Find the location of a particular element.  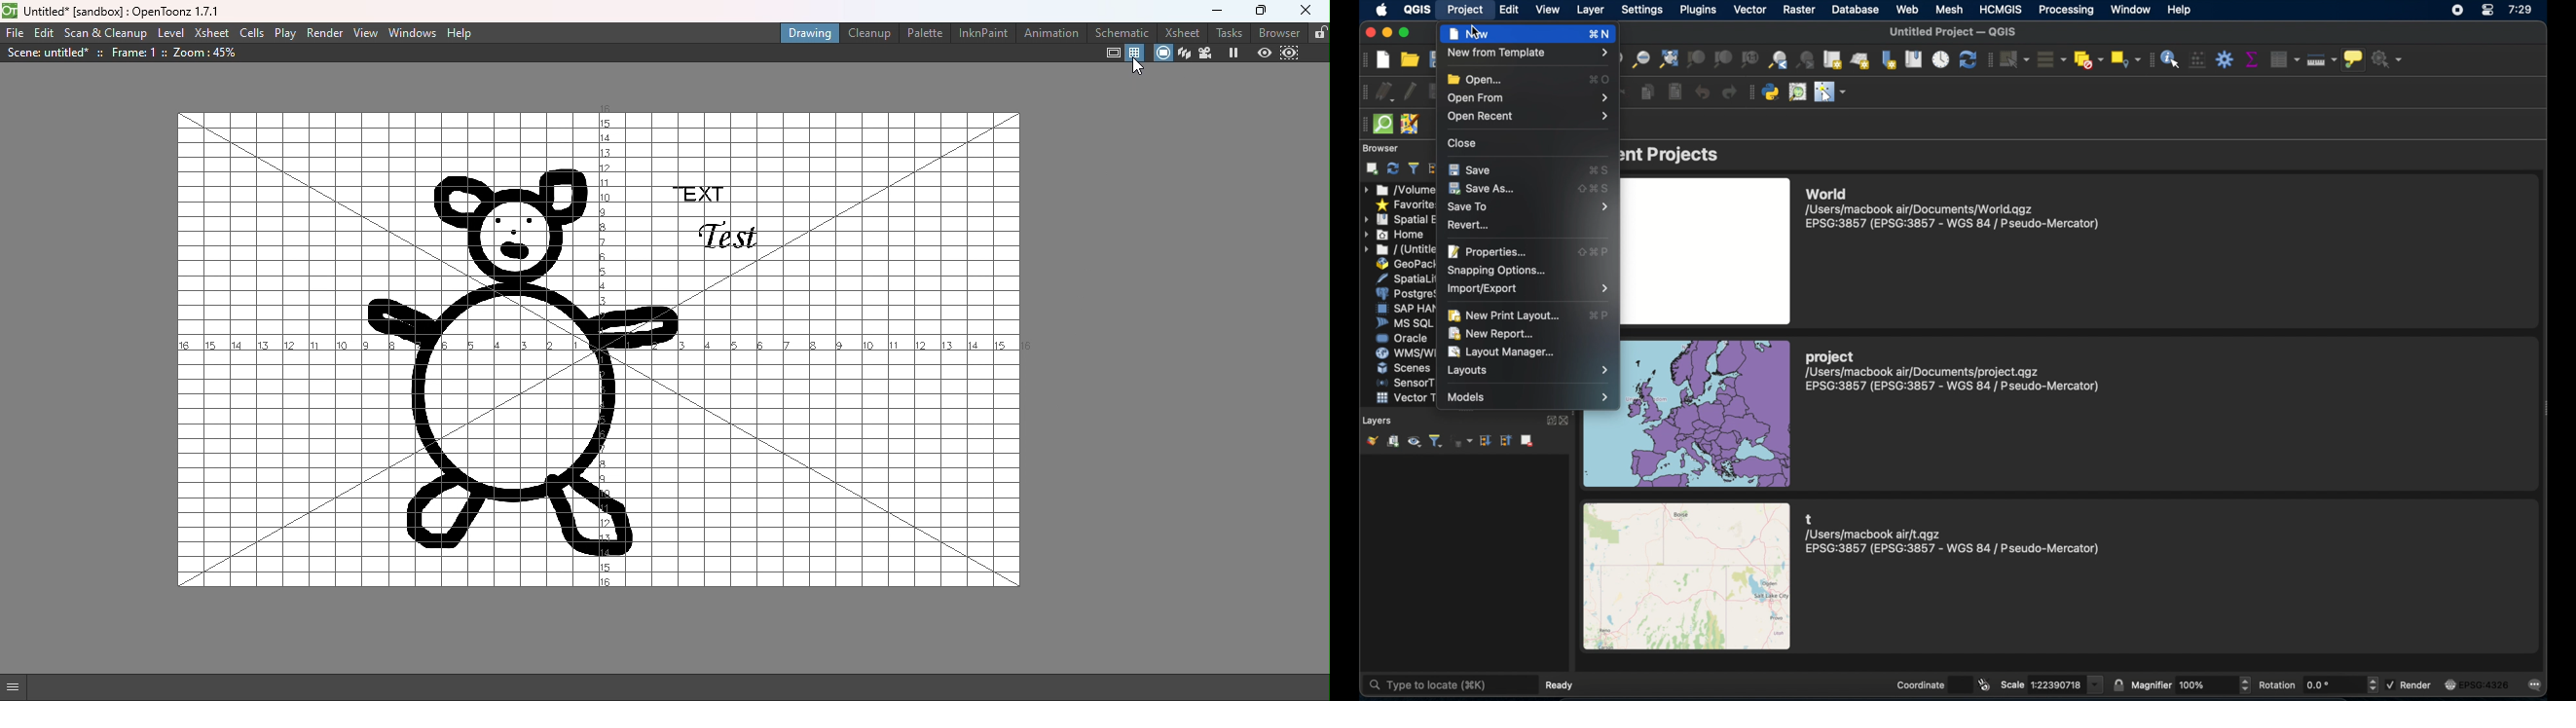

zoom to layer is located at coordinates (1723, 59).